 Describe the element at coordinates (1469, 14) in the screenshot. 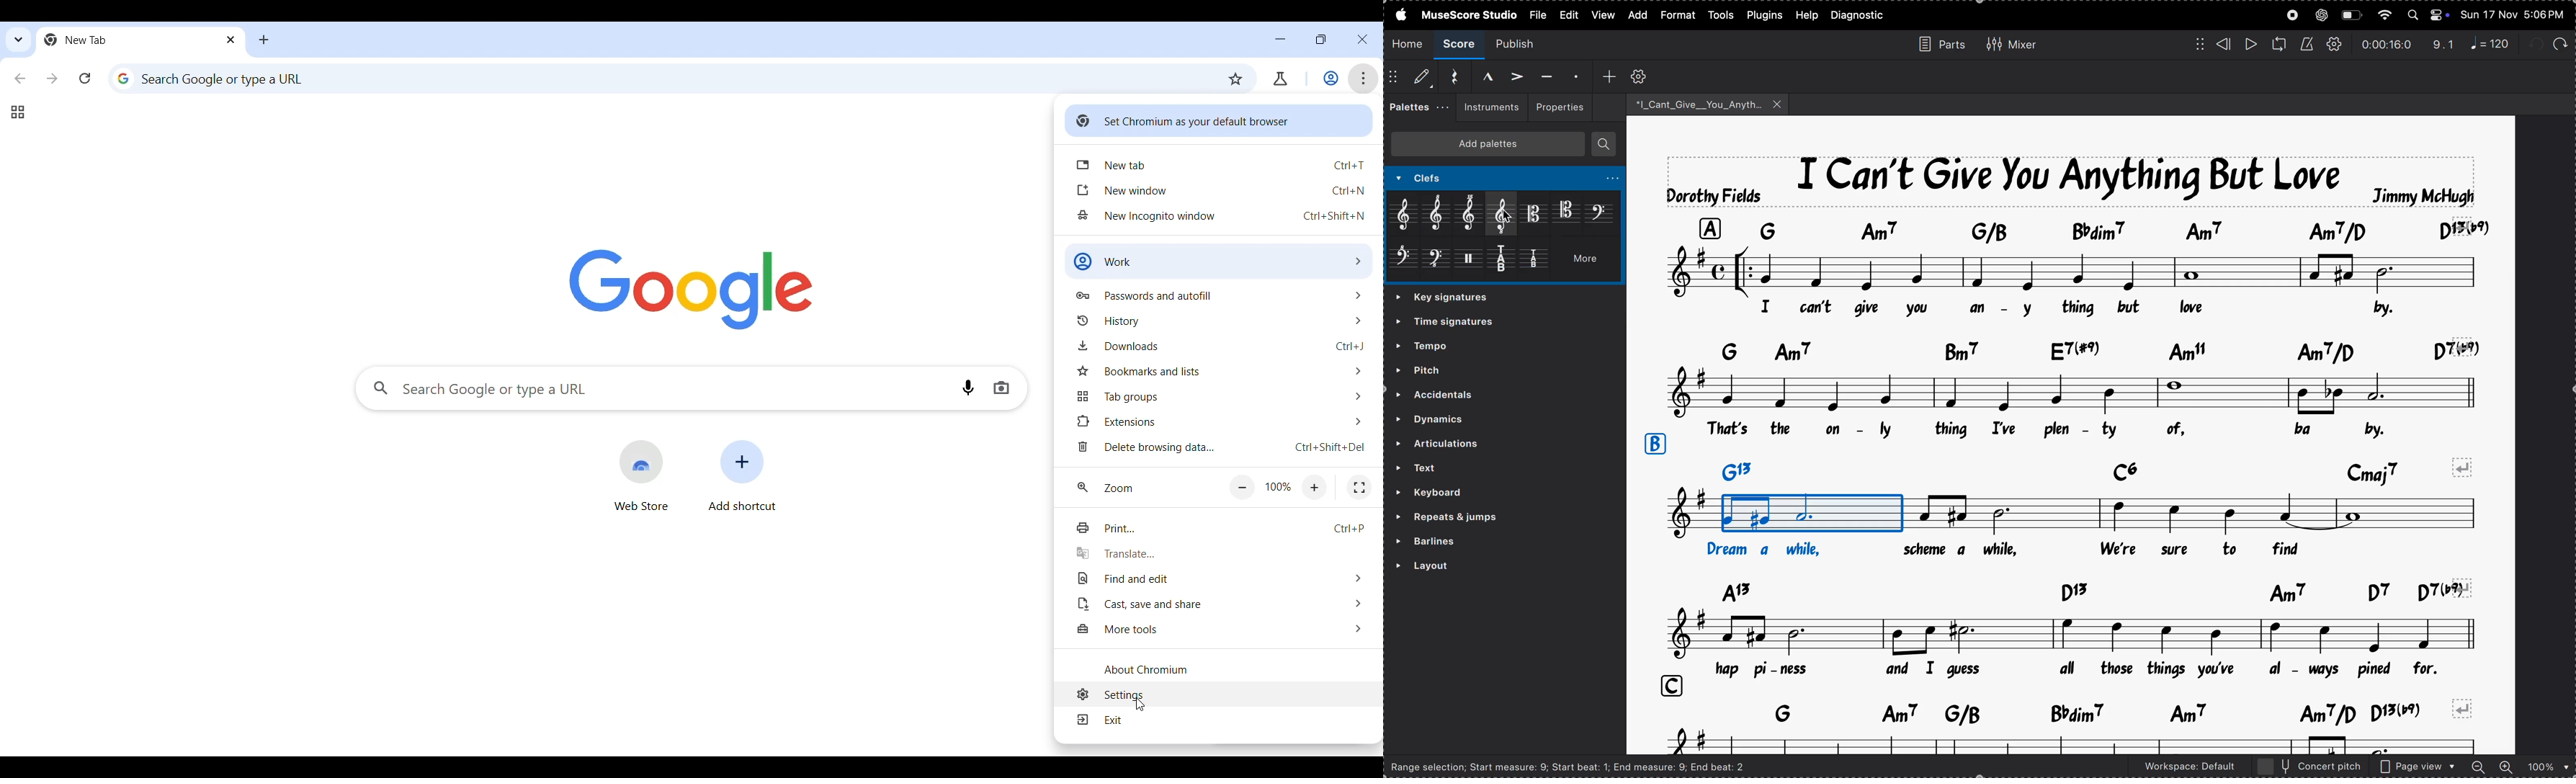

I see `musesscore studio` at that location.